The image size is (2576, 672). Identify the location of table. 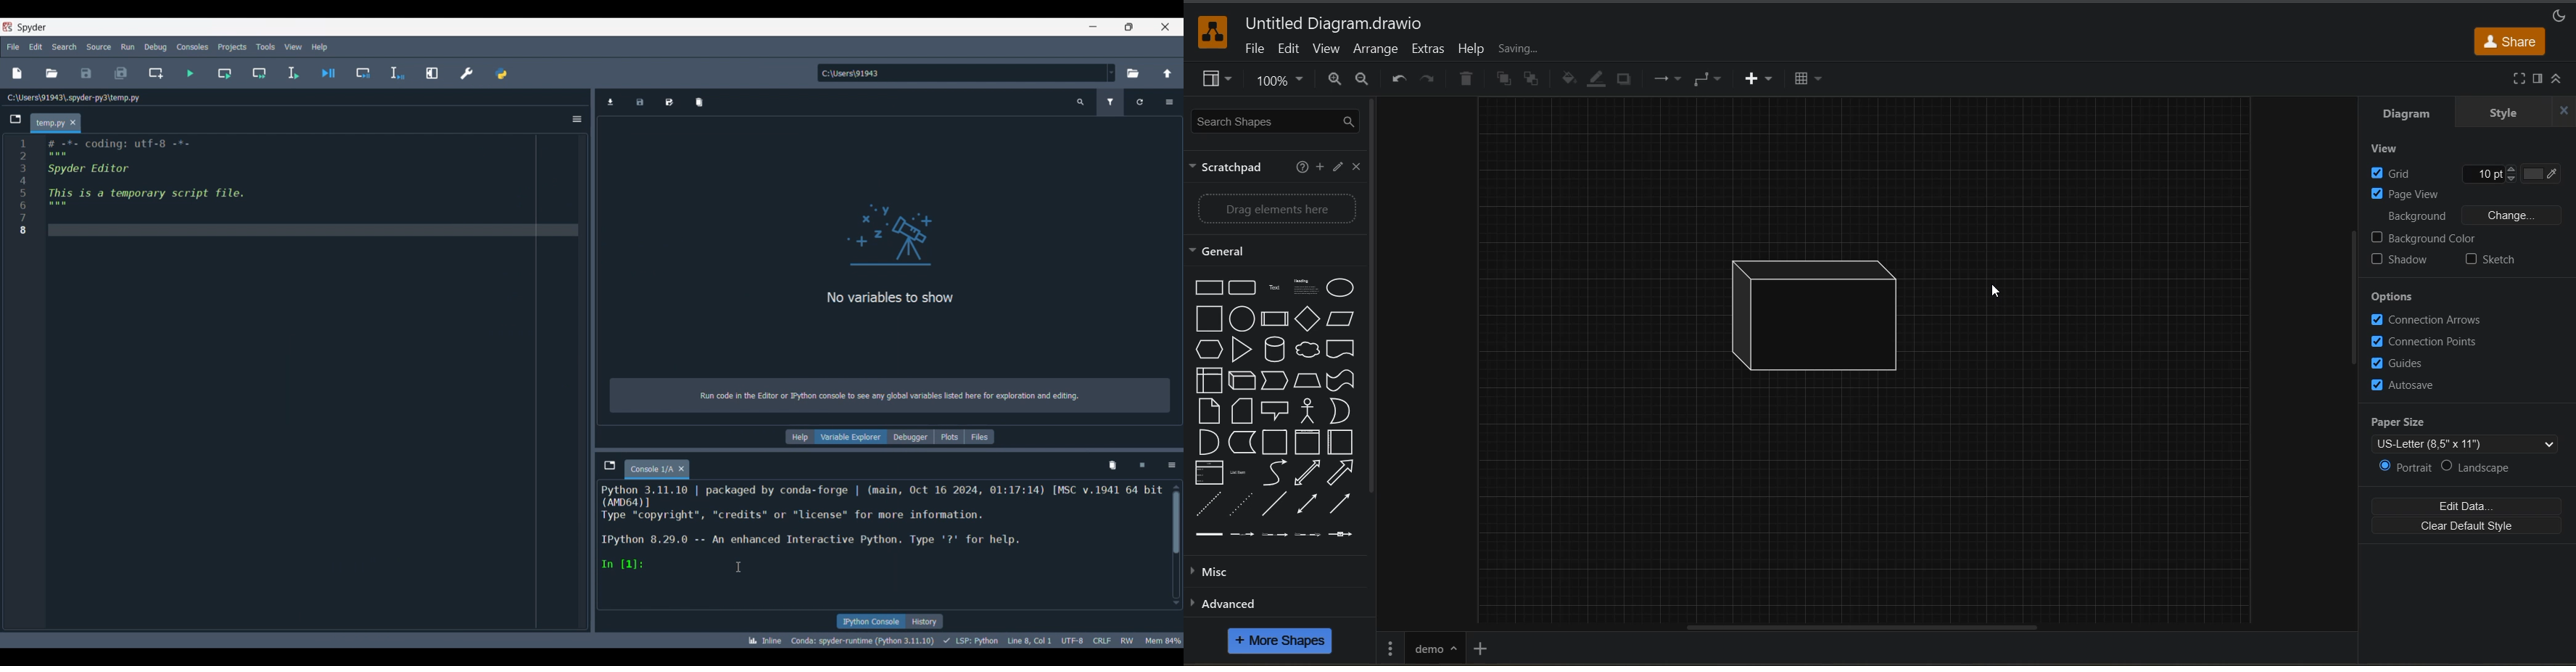
(1809, 82).